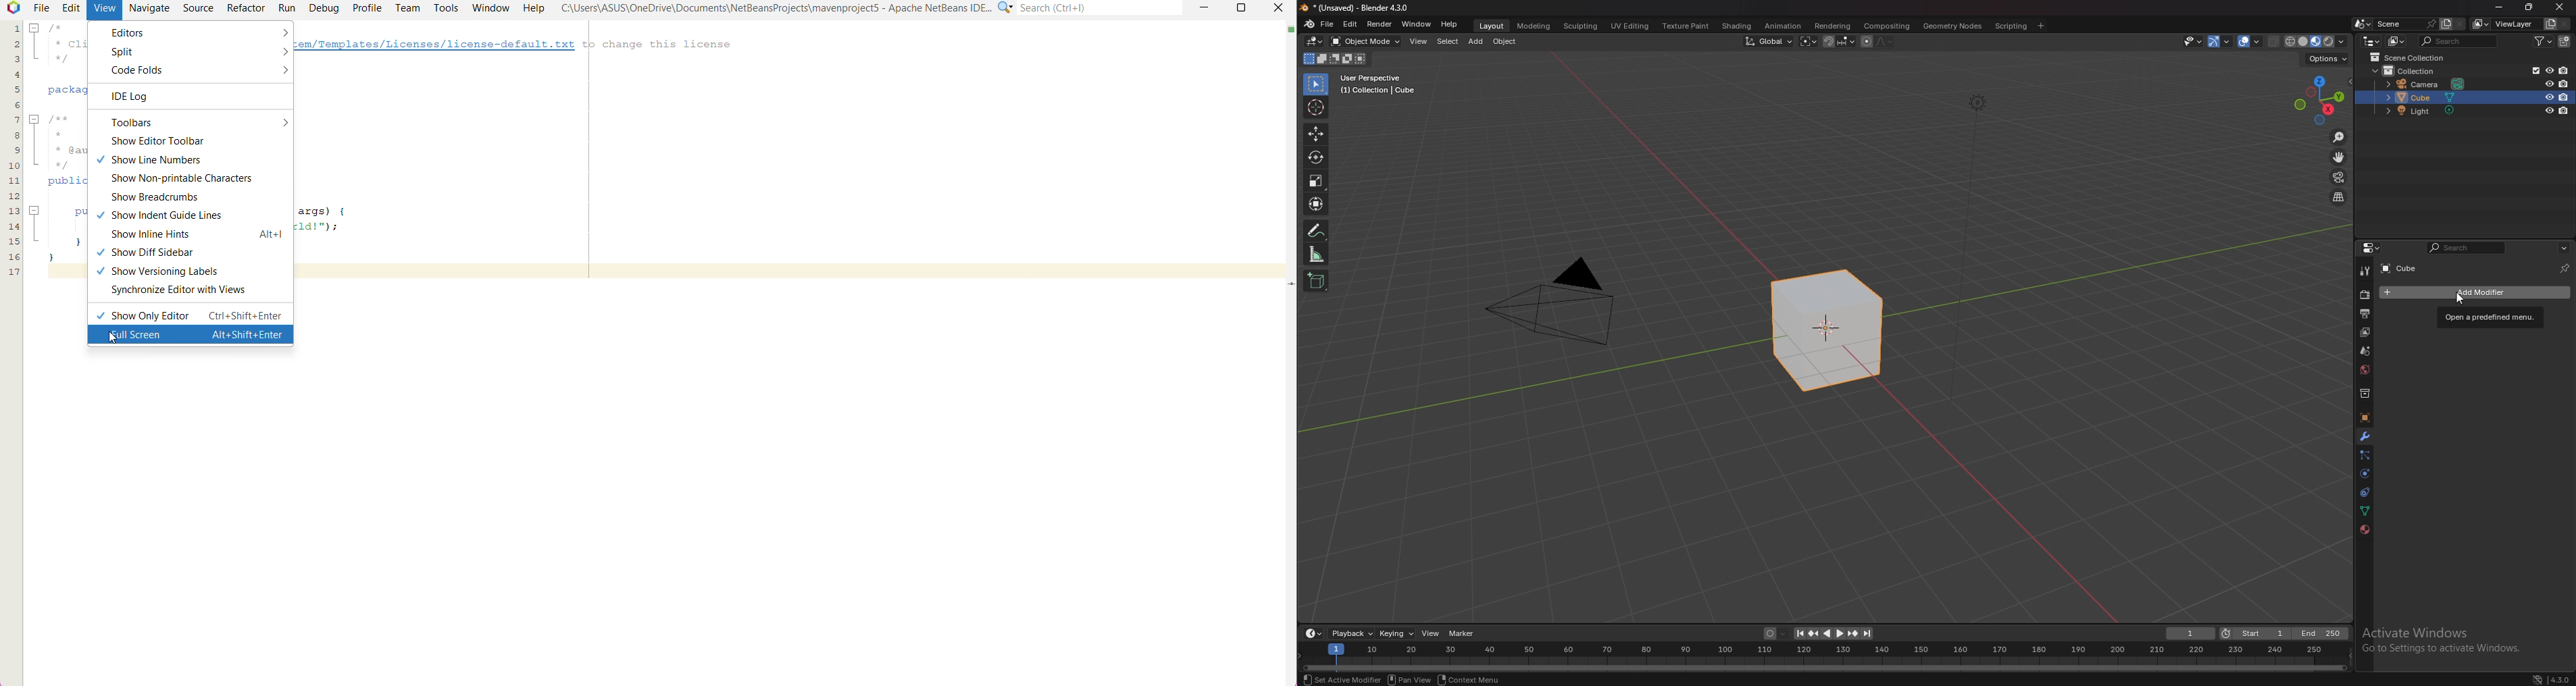 Image resolution: width=2576 pixels, height=700 pixels. I want to click on constraints, so click(2364, 492).